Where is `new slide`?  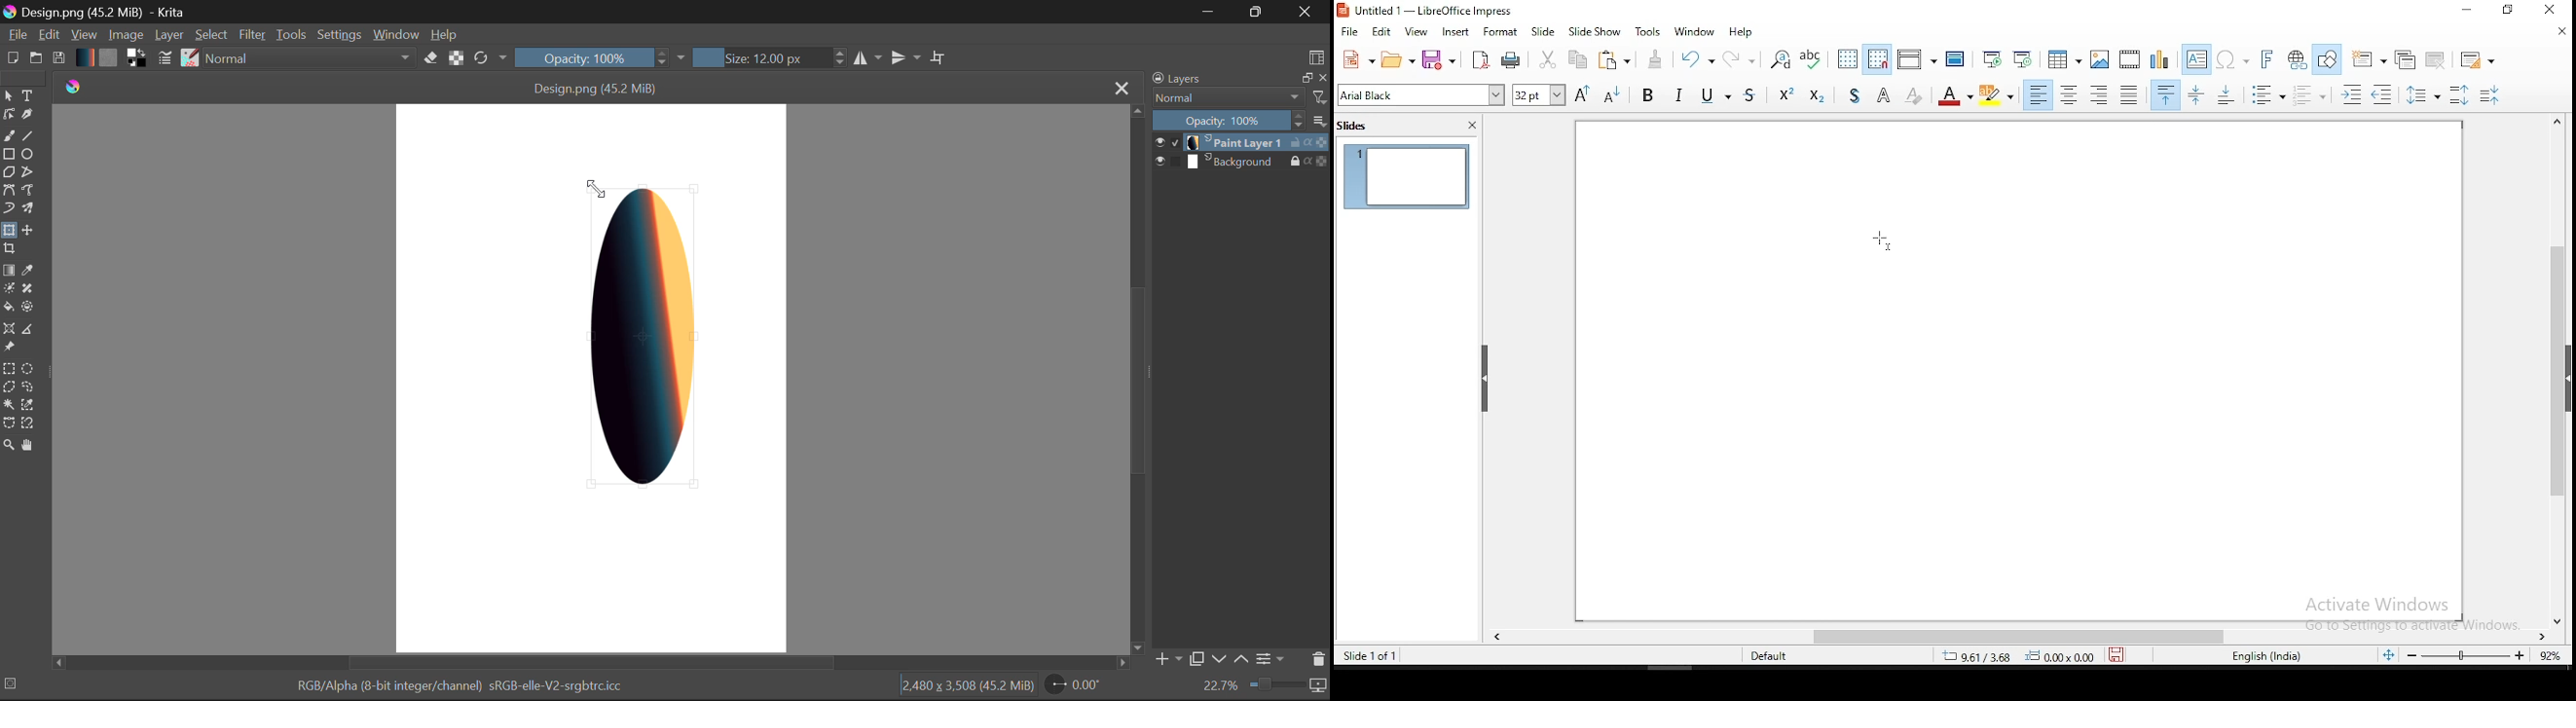 new slide is located at coordinates (2368, 59).